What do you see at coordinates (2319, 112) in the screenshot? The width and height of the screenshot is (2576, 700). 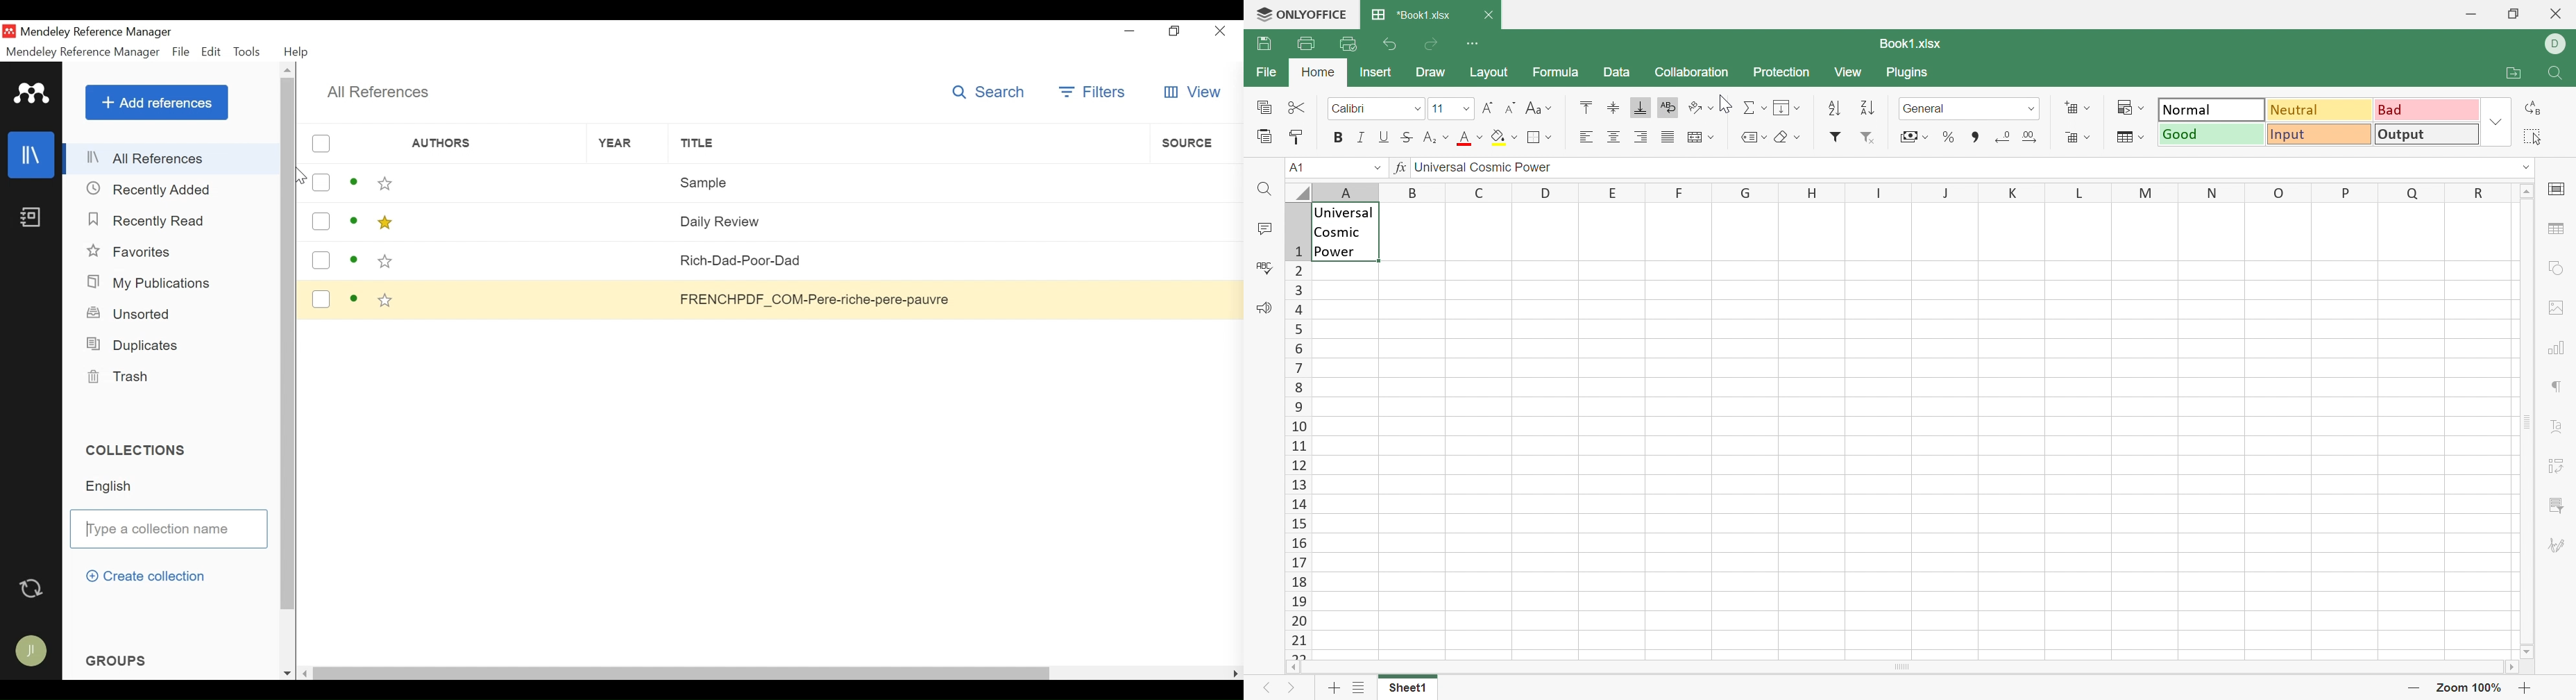 I see `Neutral` at bounding box center [2319, 112].